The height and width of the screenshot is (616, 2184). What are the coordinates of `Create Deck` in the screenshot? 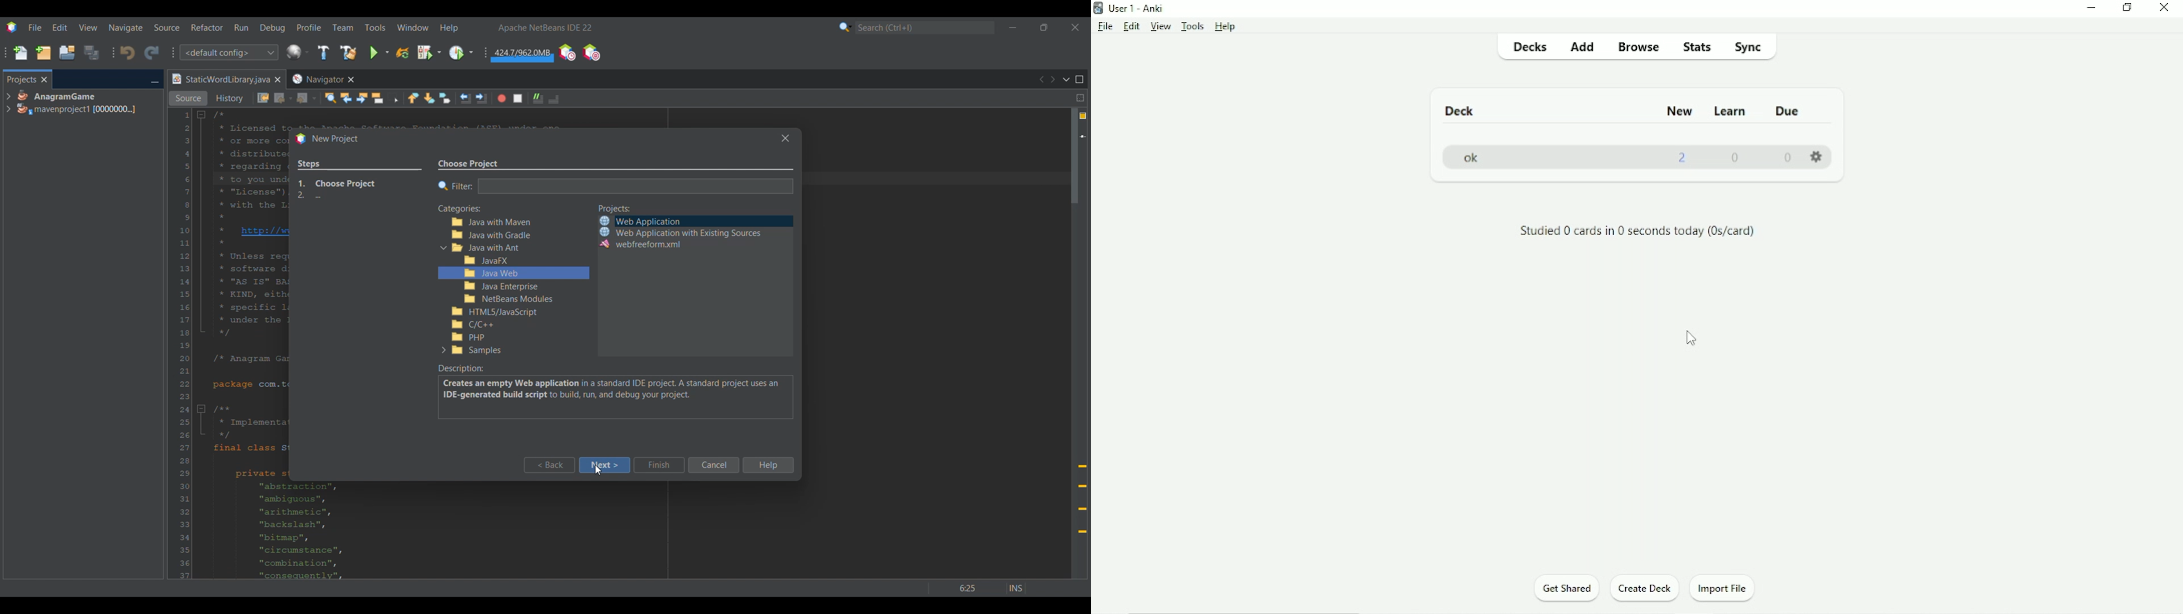 It's located at (1646, 589).